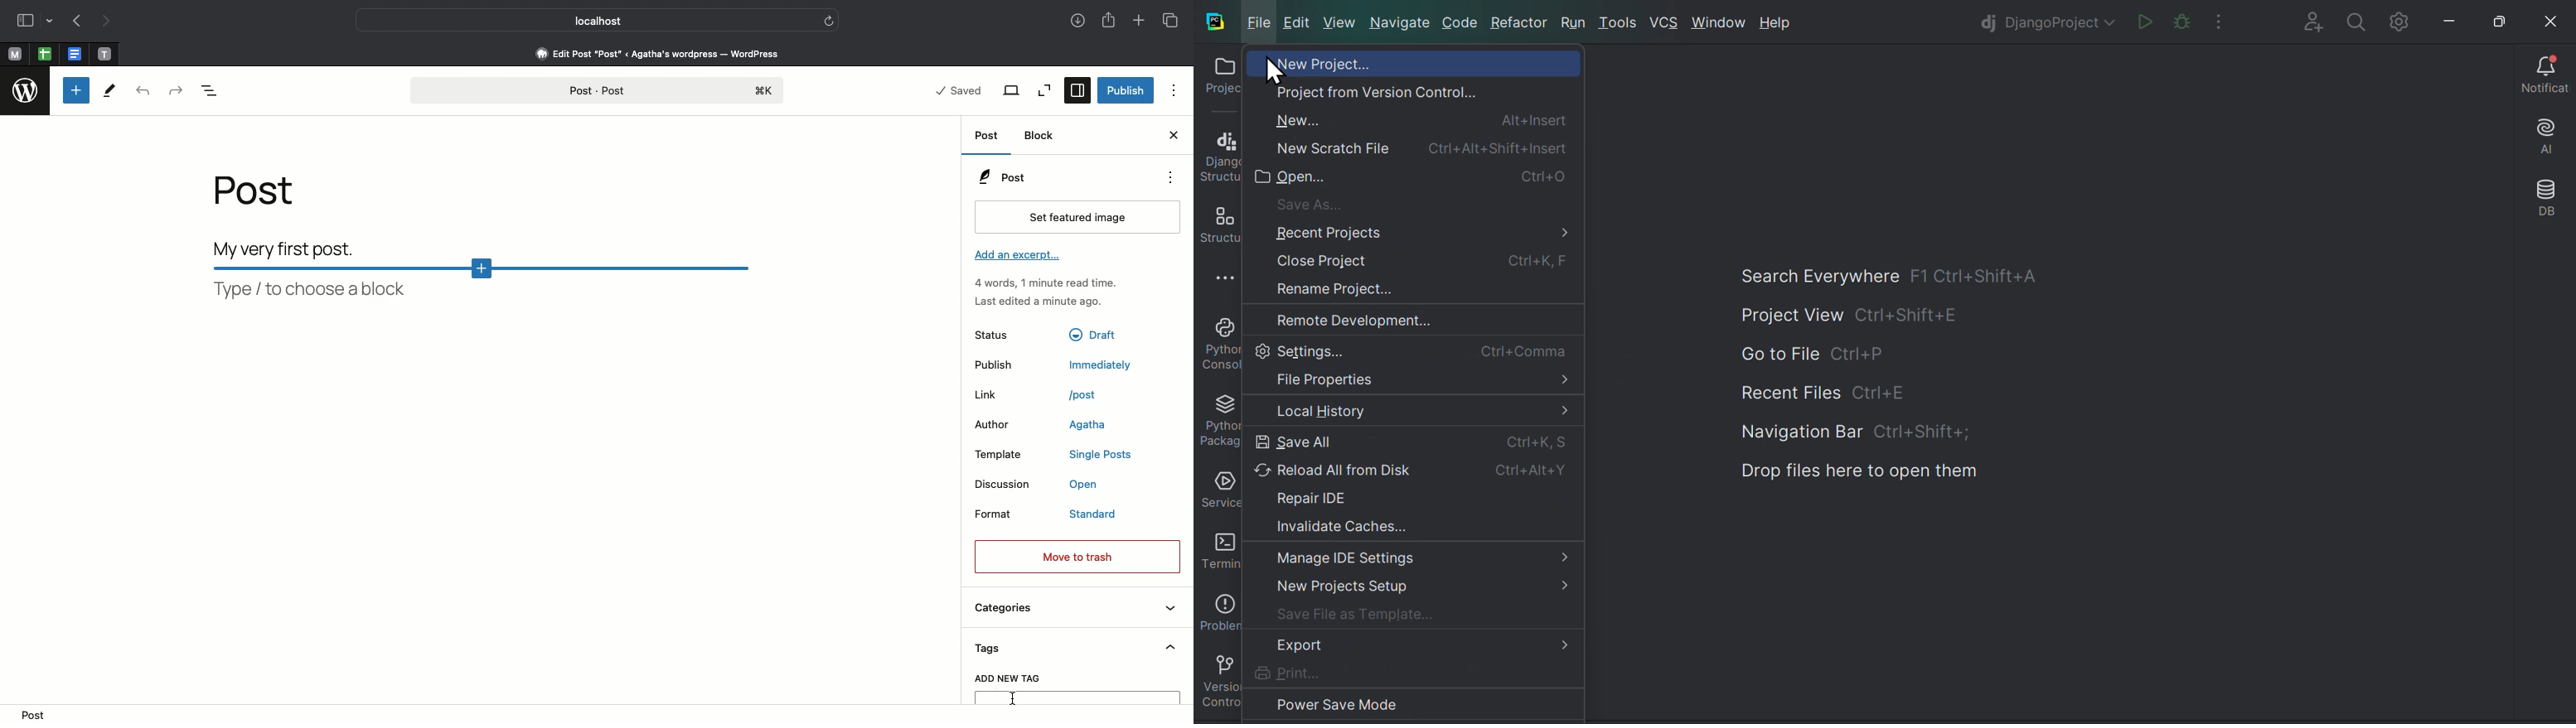 This screenshot has height=728, width=2576. What do you see at coordinates (1169, 19) in the screenshot?
I see `Tabs` at bounding box center [1169, 19].